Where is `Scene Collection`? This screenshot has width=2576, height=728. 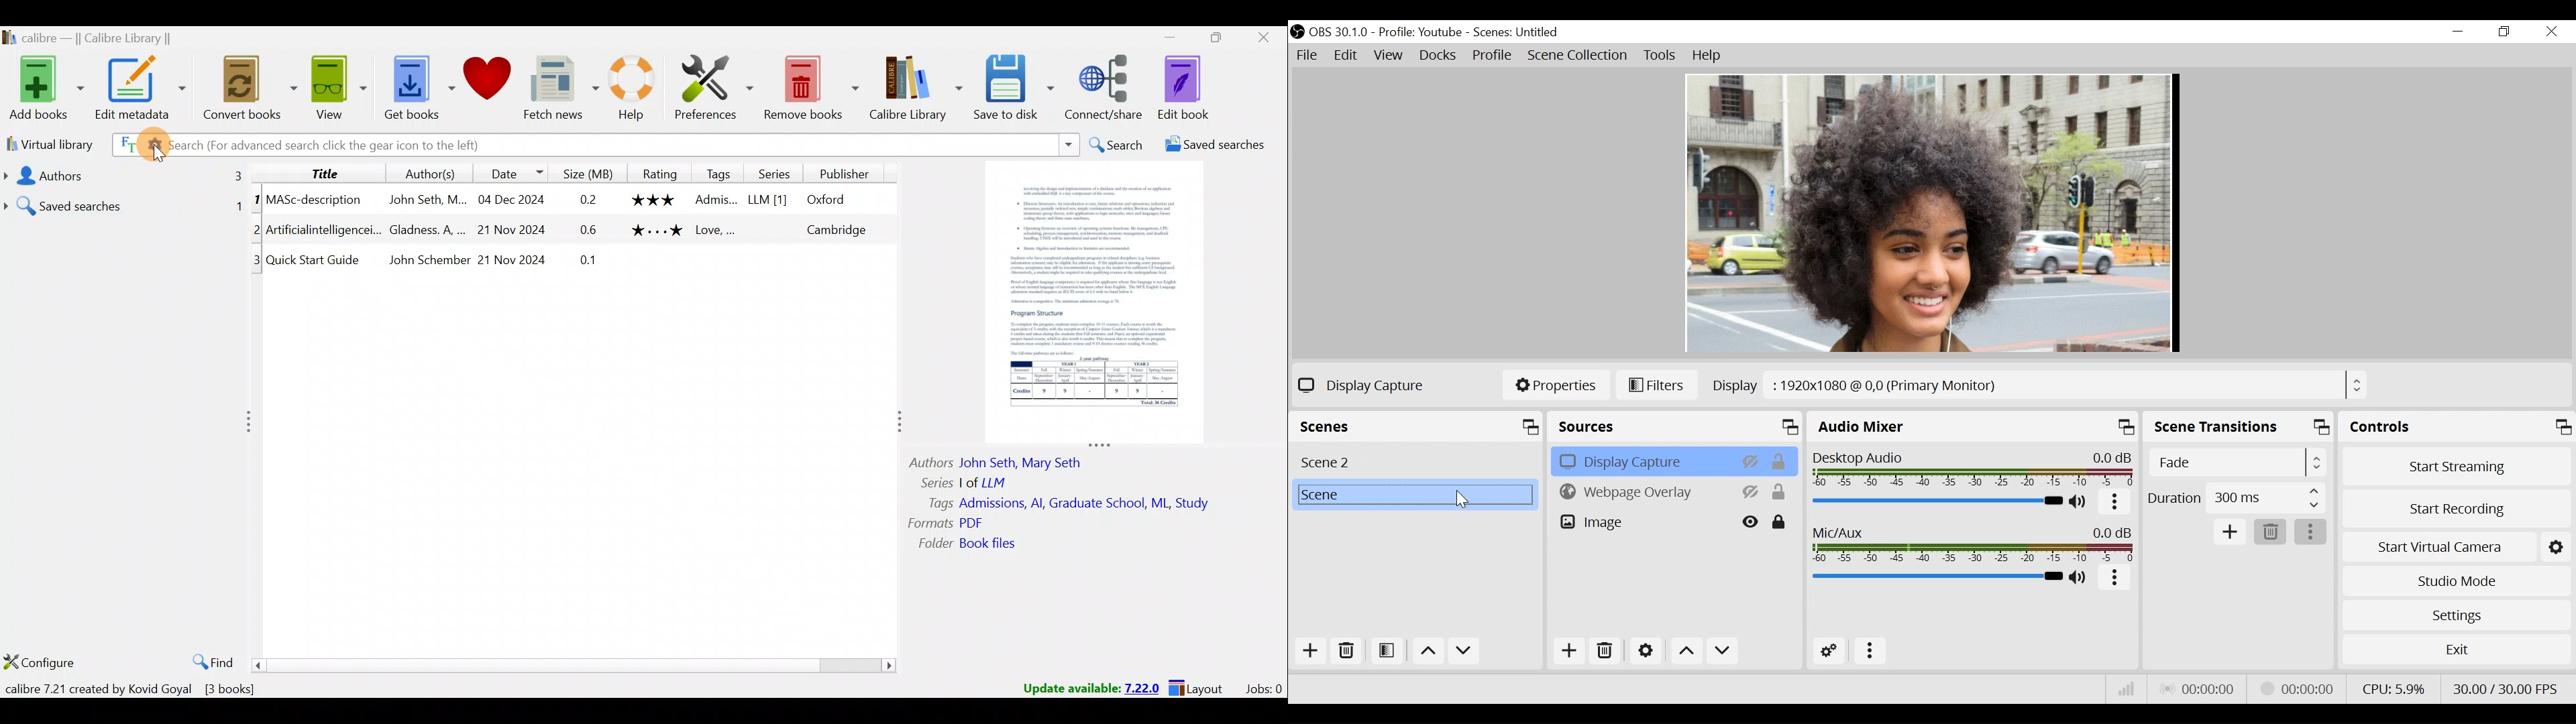 Scene Collection is located at coordinates (1578, 56).